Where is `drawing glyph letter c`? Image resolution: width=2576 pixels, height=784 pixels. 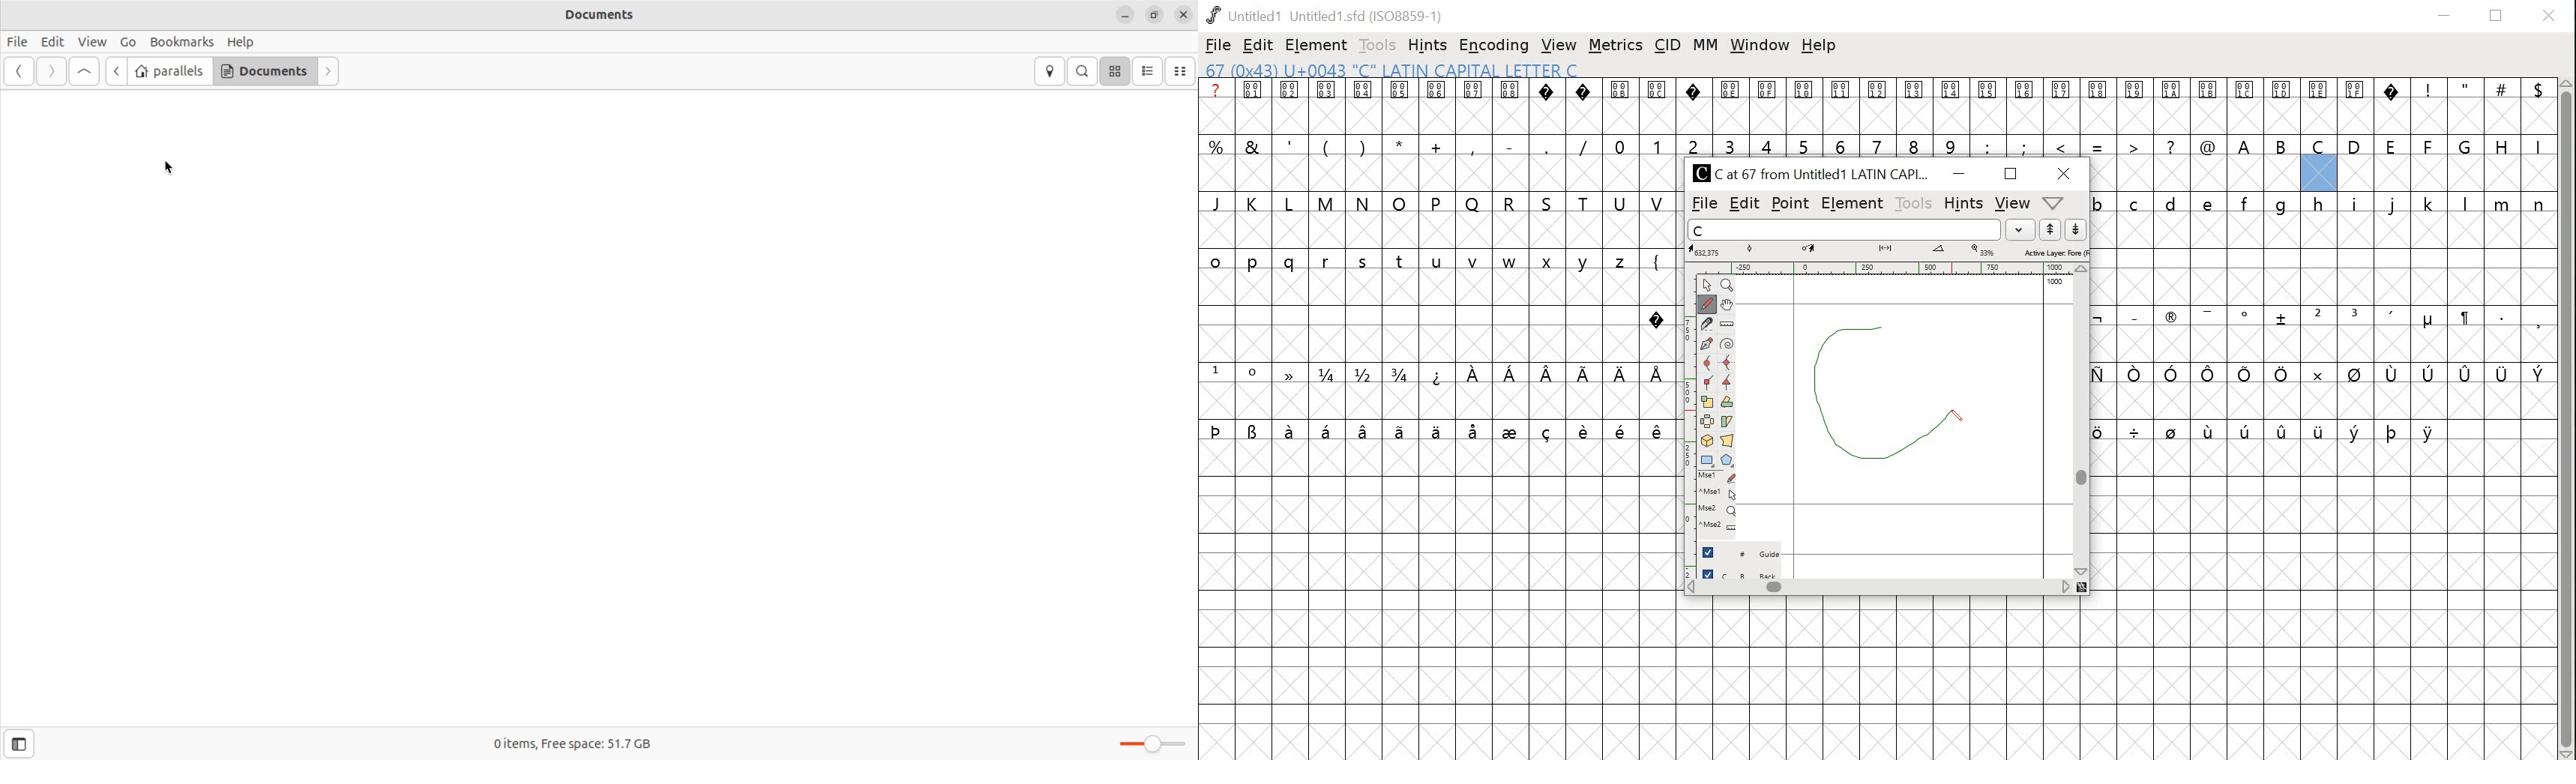
drawing glyph letter c is located at coordinates (1897, 388).